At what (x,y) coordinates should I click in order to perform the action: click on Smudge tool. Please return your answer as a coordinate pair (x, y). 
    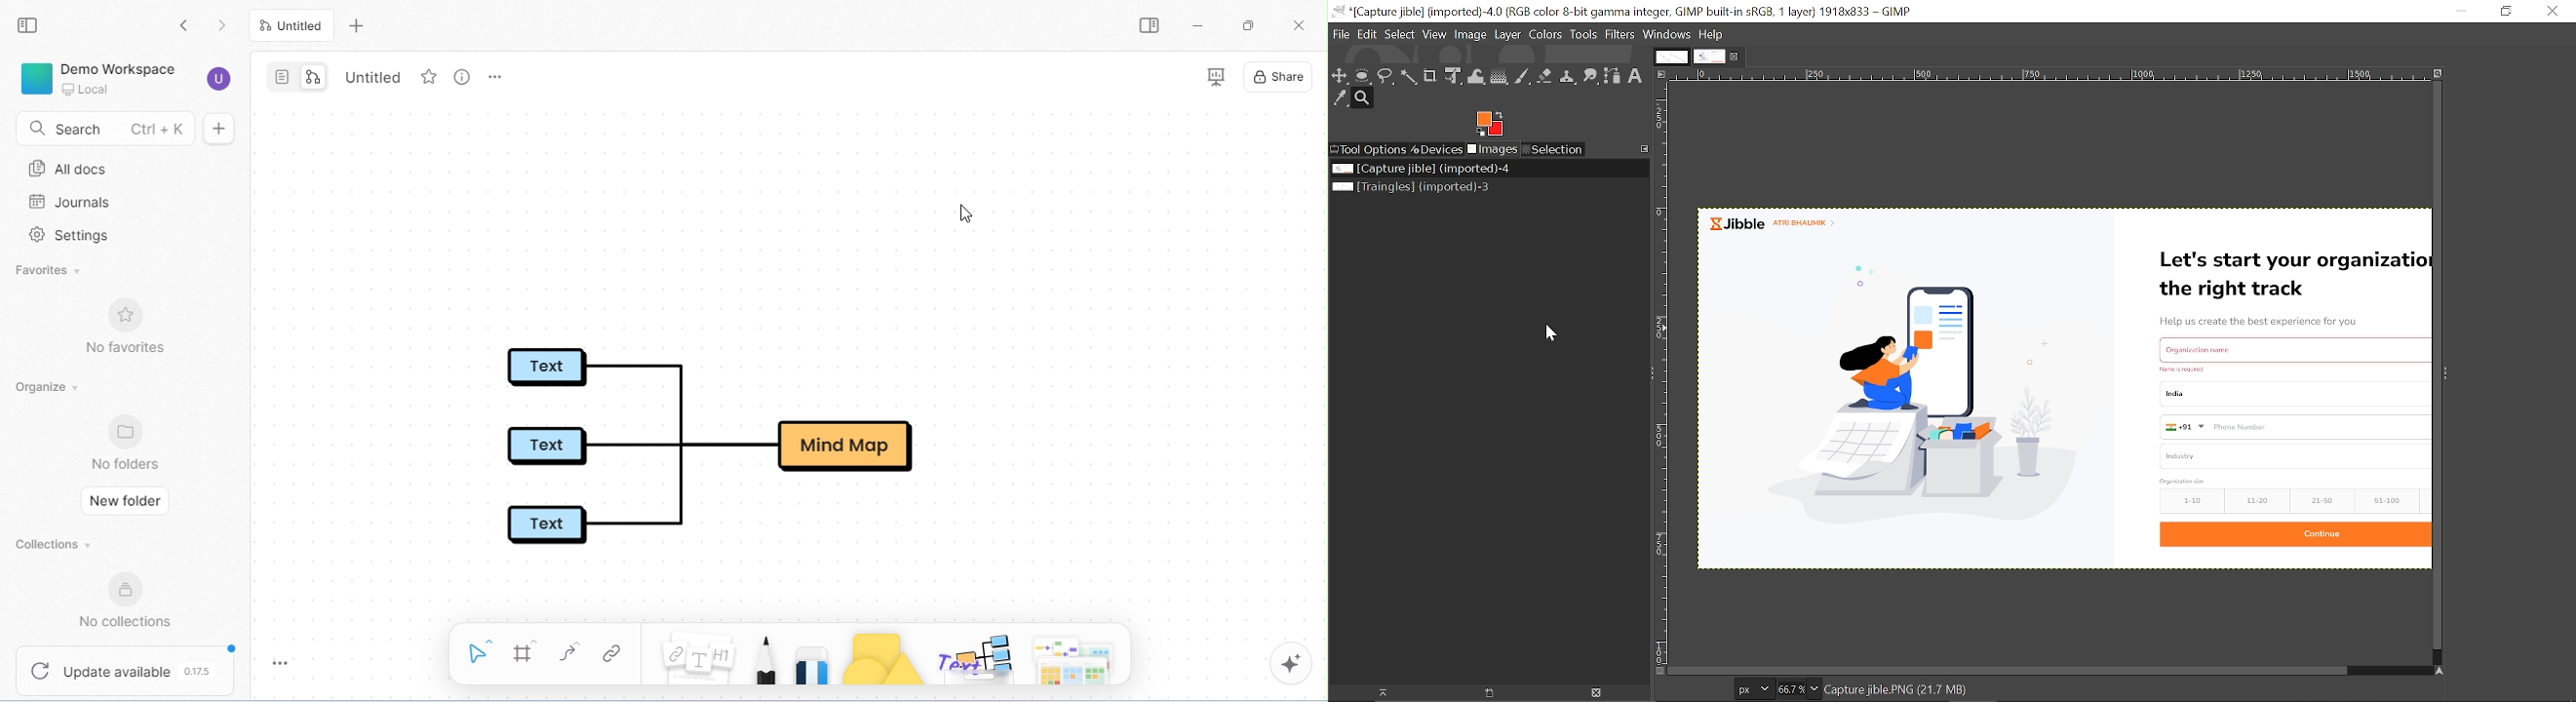
    Looking at the image, I should click on (1589, 76).